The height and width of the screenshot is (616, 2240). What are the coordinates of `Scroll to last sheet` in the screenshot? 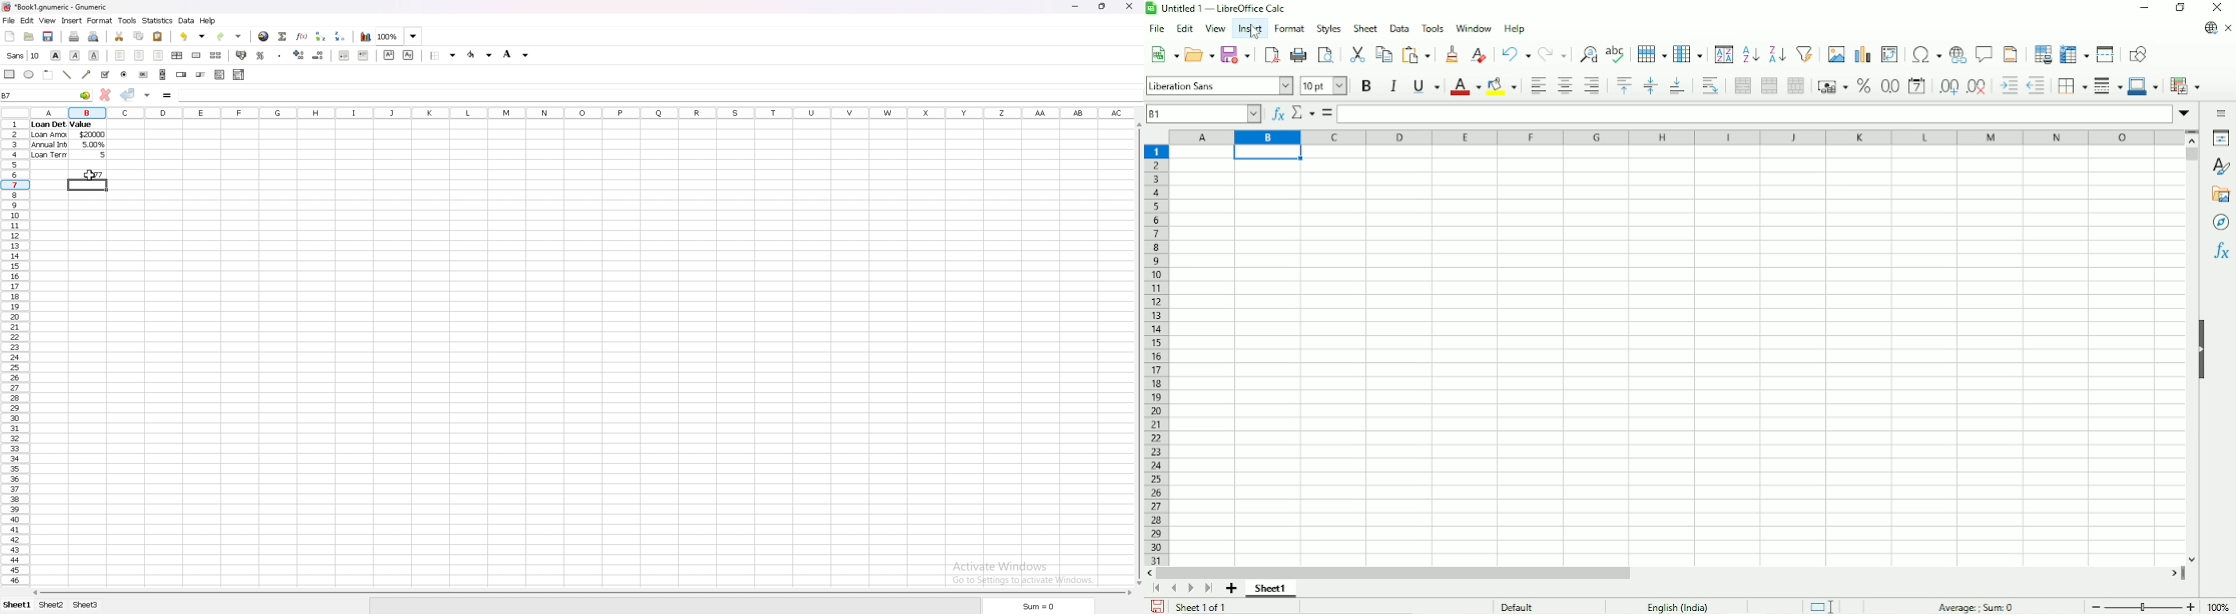 It's located at (1209, 589).